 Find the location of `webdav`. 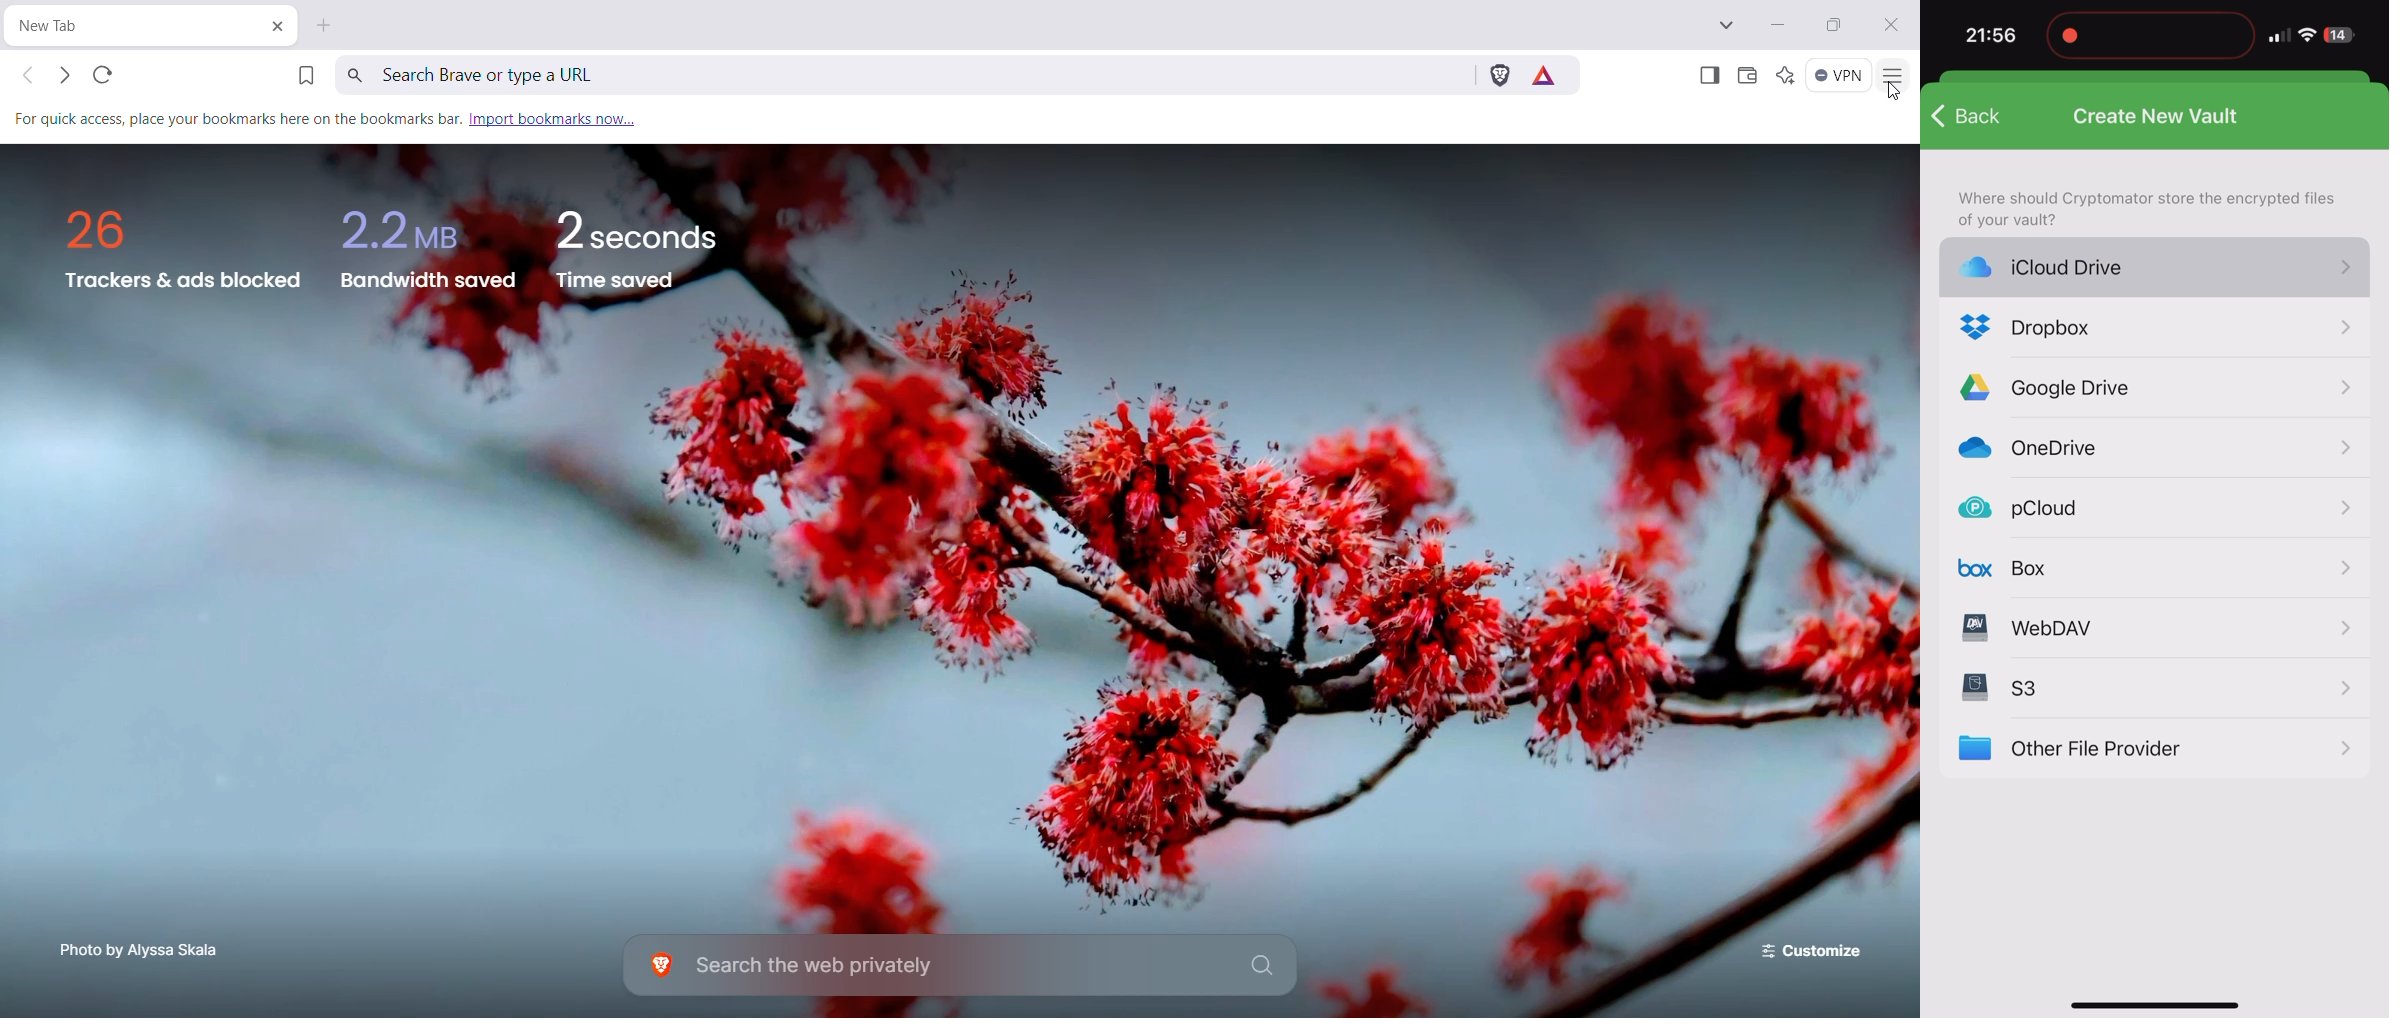

webdav is located at coordinates (2156, 628).